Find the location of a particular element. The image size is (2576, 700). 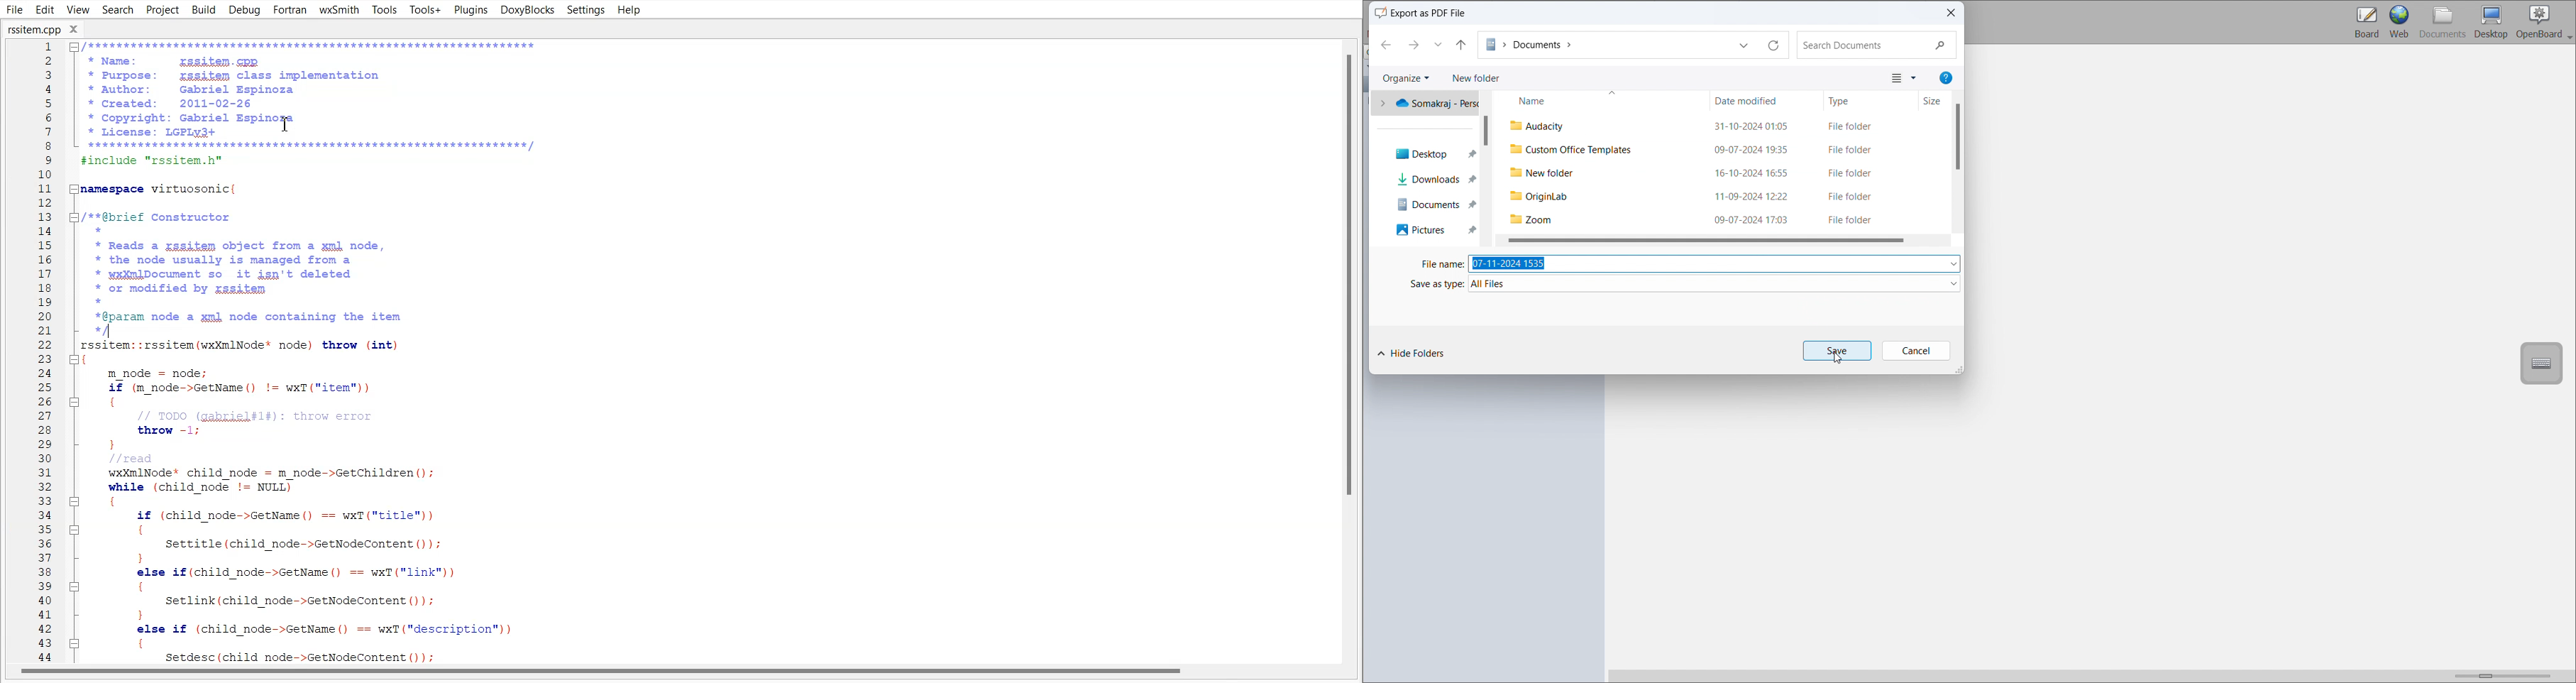

* Purpose:  rgsifem class implementation
* Author: Gabriel Espinoza
* Created: 2011-02-26
* Copyright: Gabriel Espinoza
* License: LGPLy3+
BE Tr
finclude "rssitem.h"
\amespace virtuosonic(
/**@brief Constructor
*
* Reads a zssifem object from a ml node,
* the node usually is managed from a
* wx¥mlDocument so it ign't deleted
* or modified by zssitem
*
*@param node a gmk node containing the item
“/
rssitem: :rssitem(wxXmlNode* node) throw (int)
(
m_node = node;
if (m_node->GetName() != wxT("item"))
{
// TODO (gakriel#l#): throw error
throw -1;
} is located at coordinates (309, 351).